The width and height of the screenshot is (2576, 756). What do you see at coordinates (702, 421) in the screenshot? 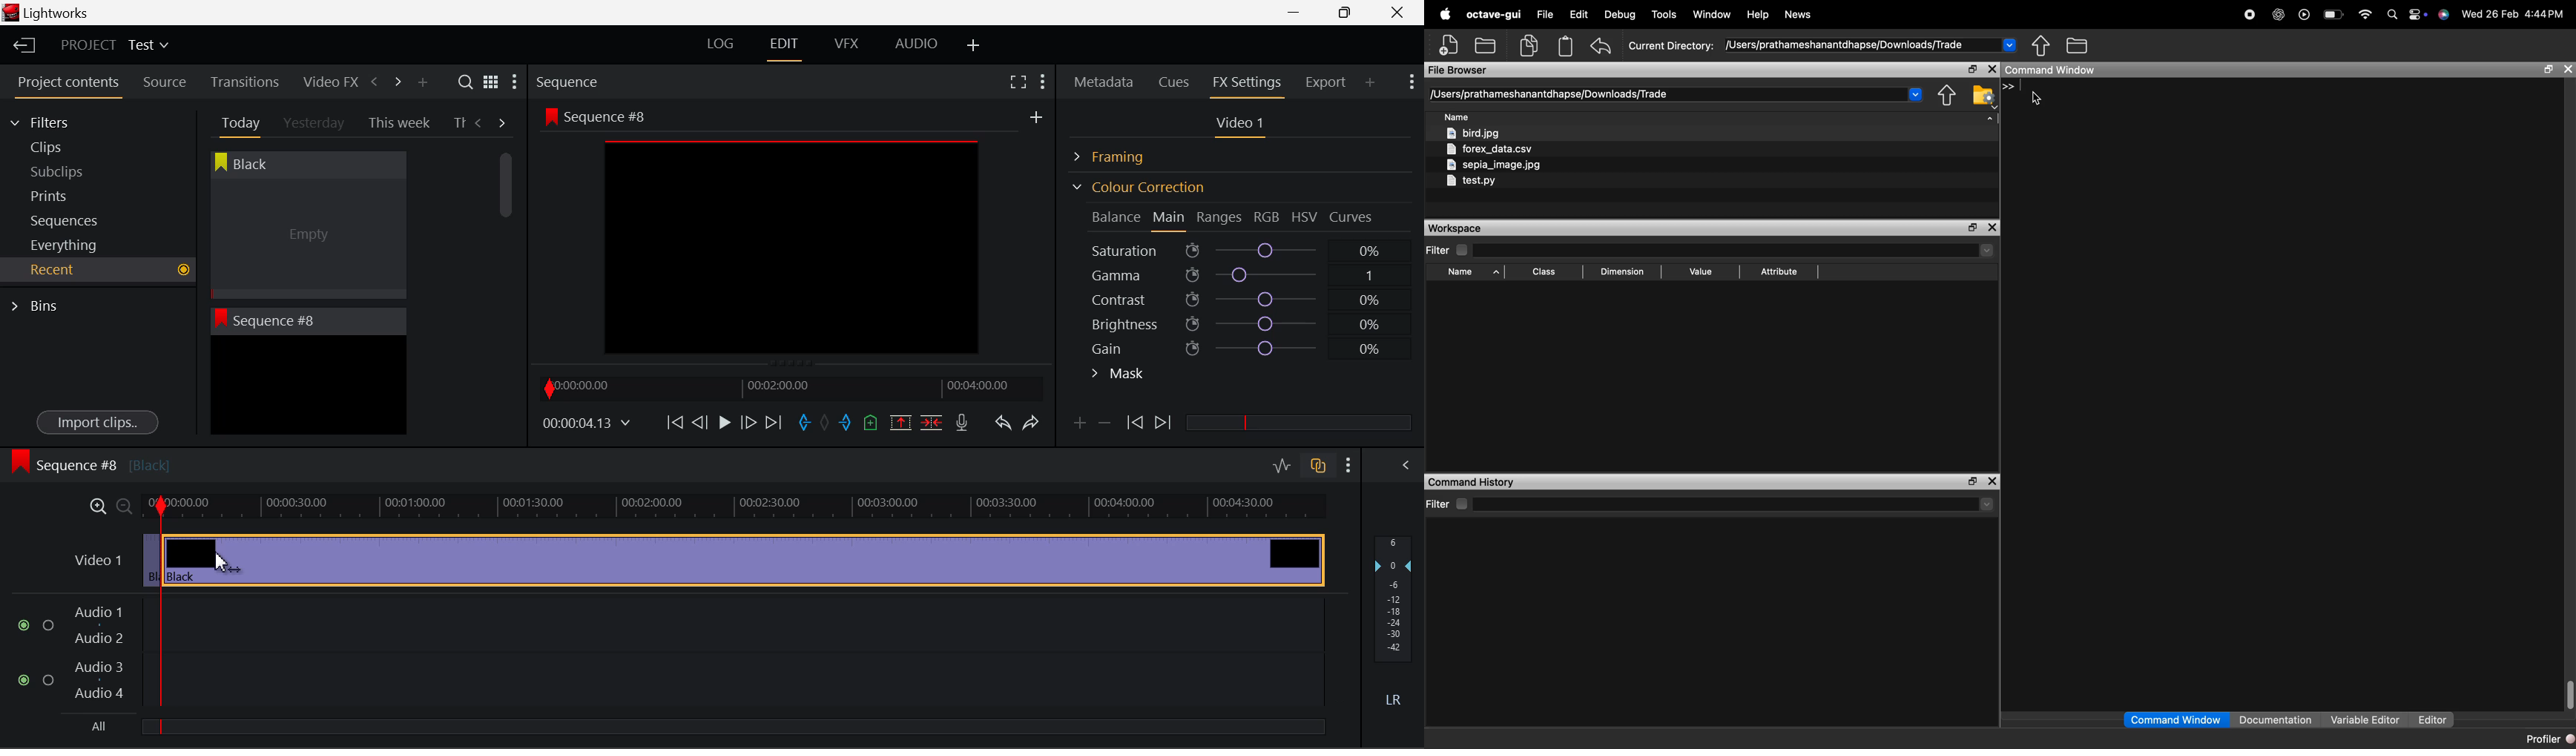
I see `Go Back` at bounding box center [702, 421].